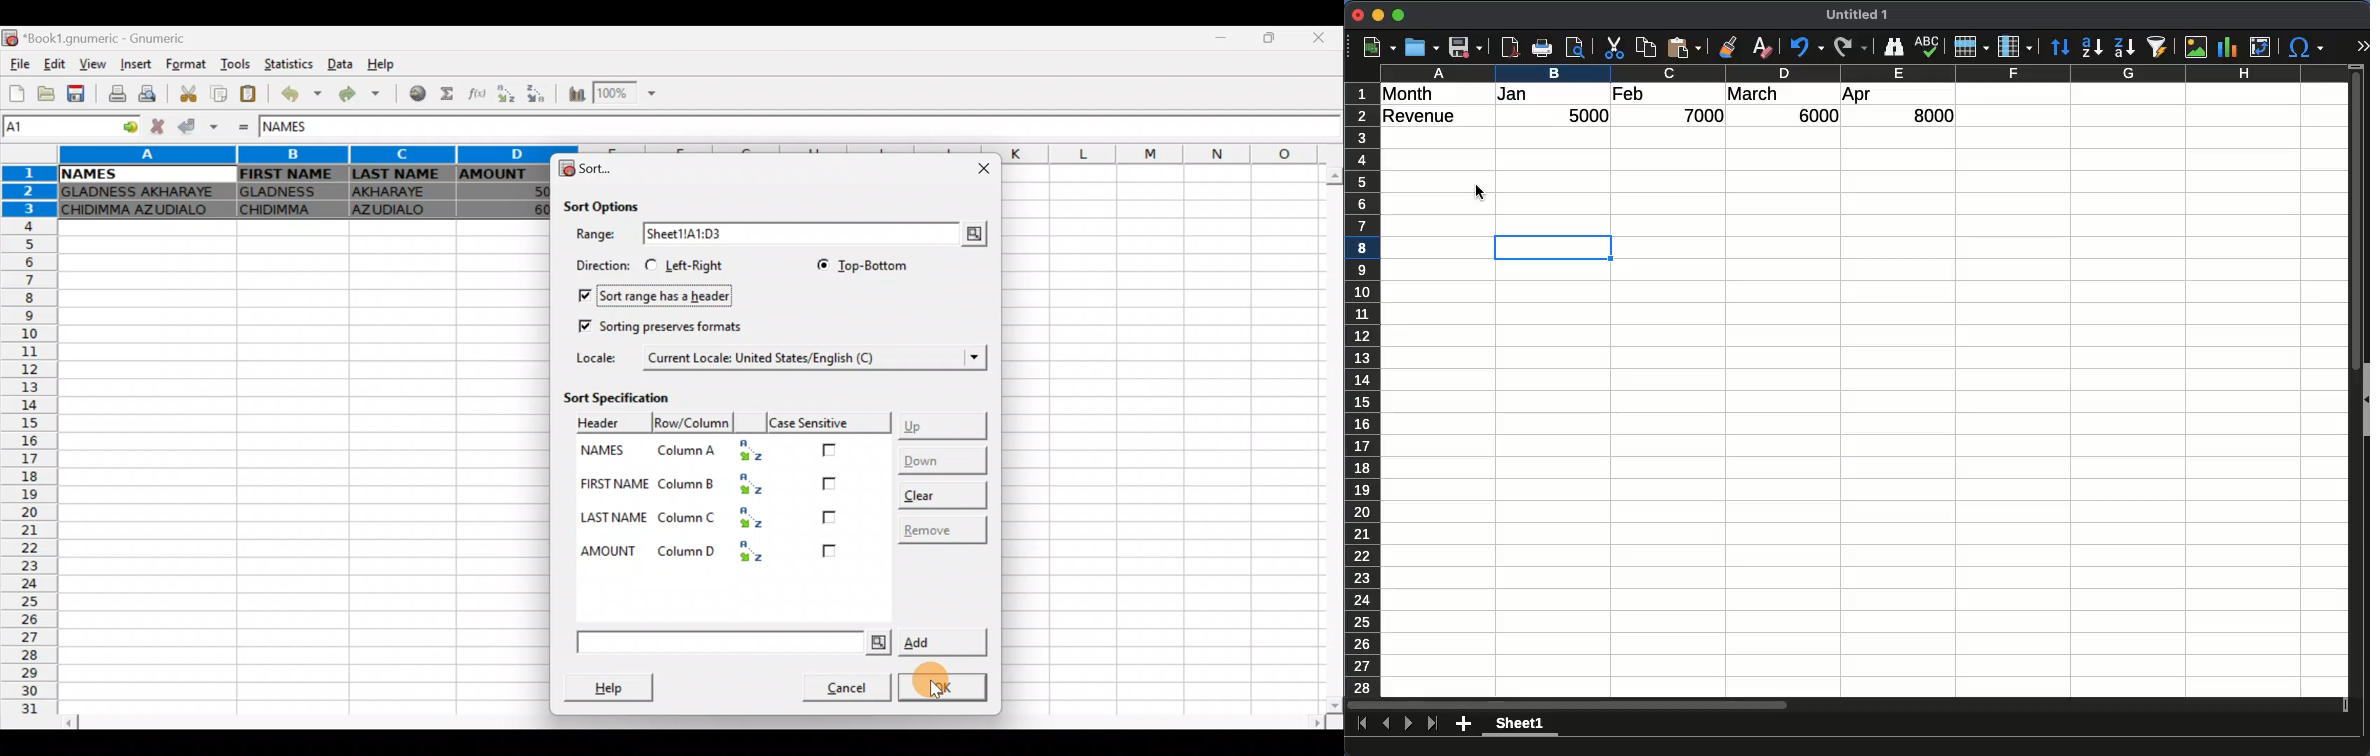 The width and height of the screenshot is (2380, 756). What do you see at coordinates (832, 423) in the screenshot?
I see `Case sensitive` at bounding box center [832, 423].